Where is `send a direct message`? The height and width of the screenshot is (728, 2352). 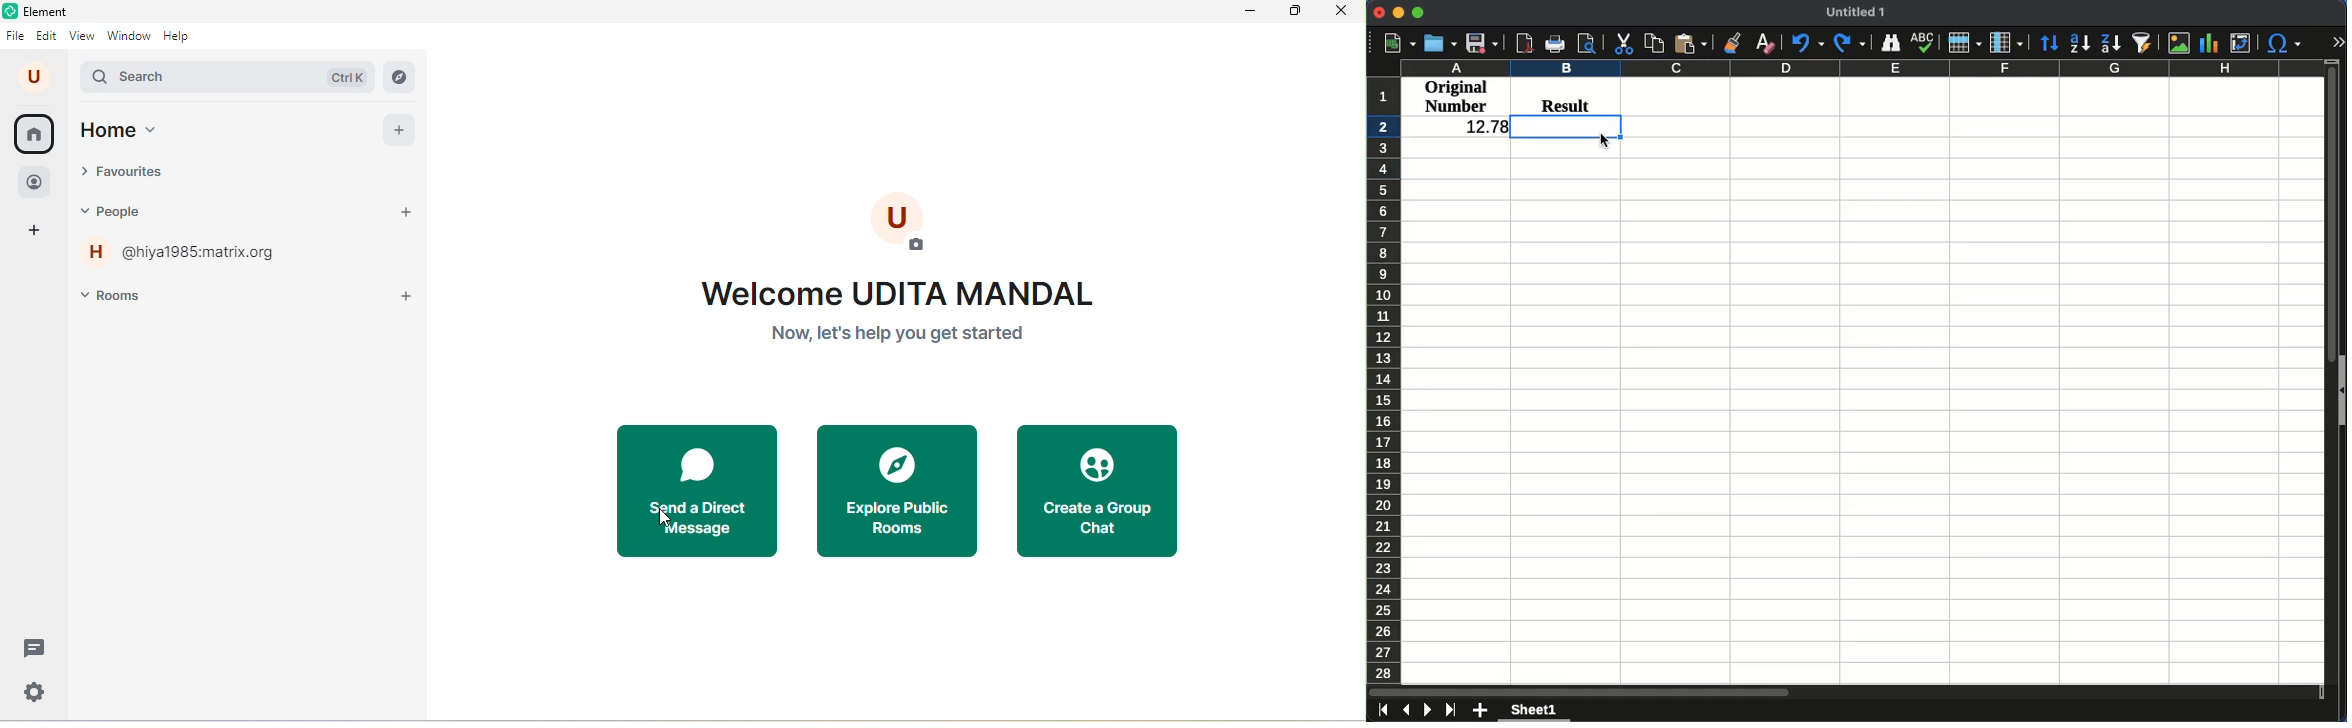 send a direct message is located at coordinates (701, 494).